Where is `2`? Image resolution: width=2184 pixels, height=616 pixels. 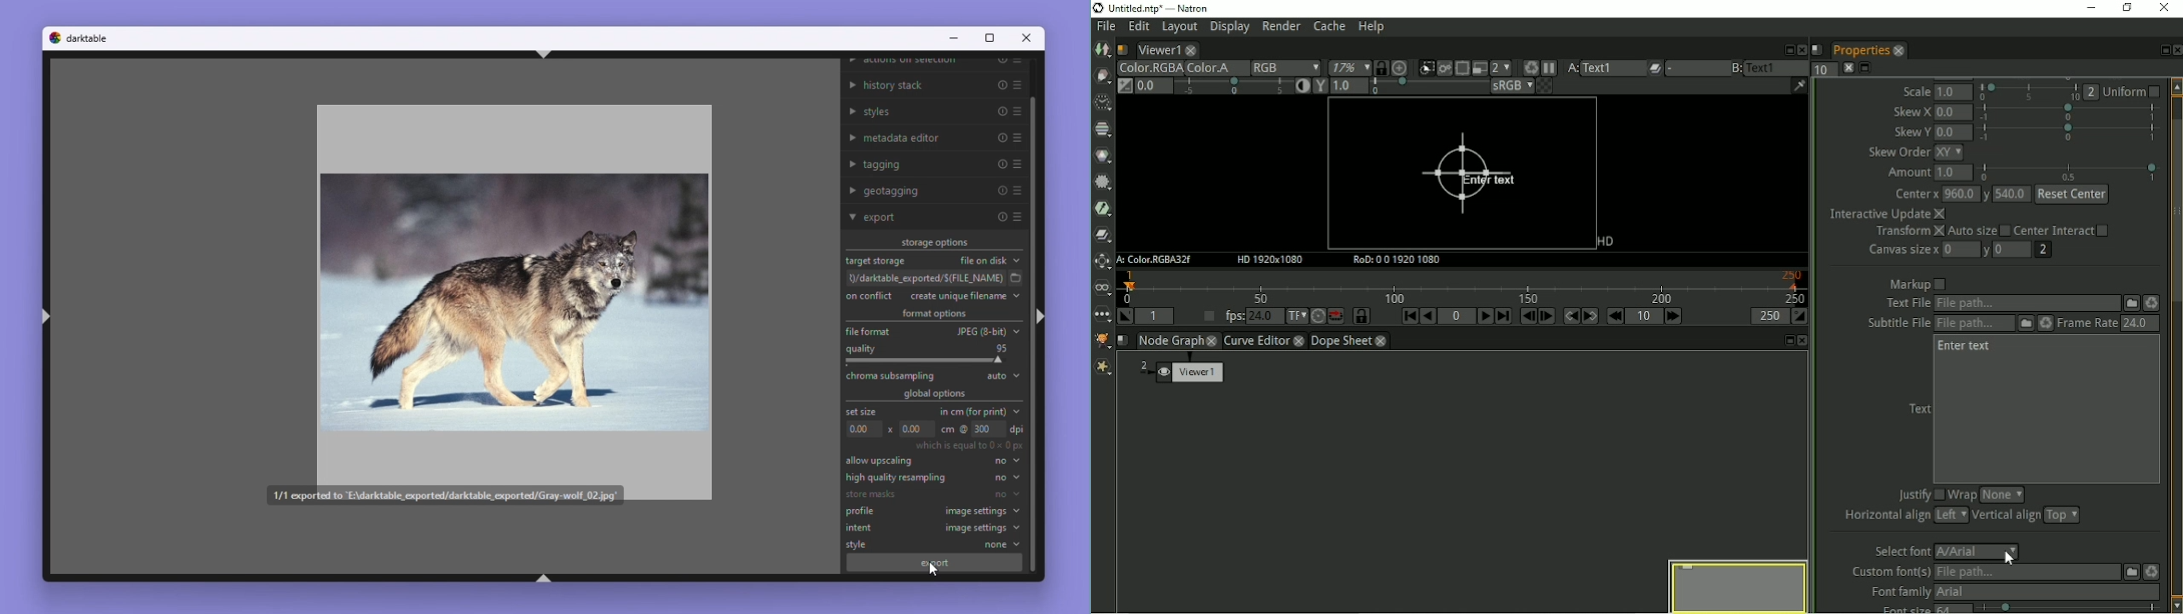 2 is located at coordinates (2092, 92).